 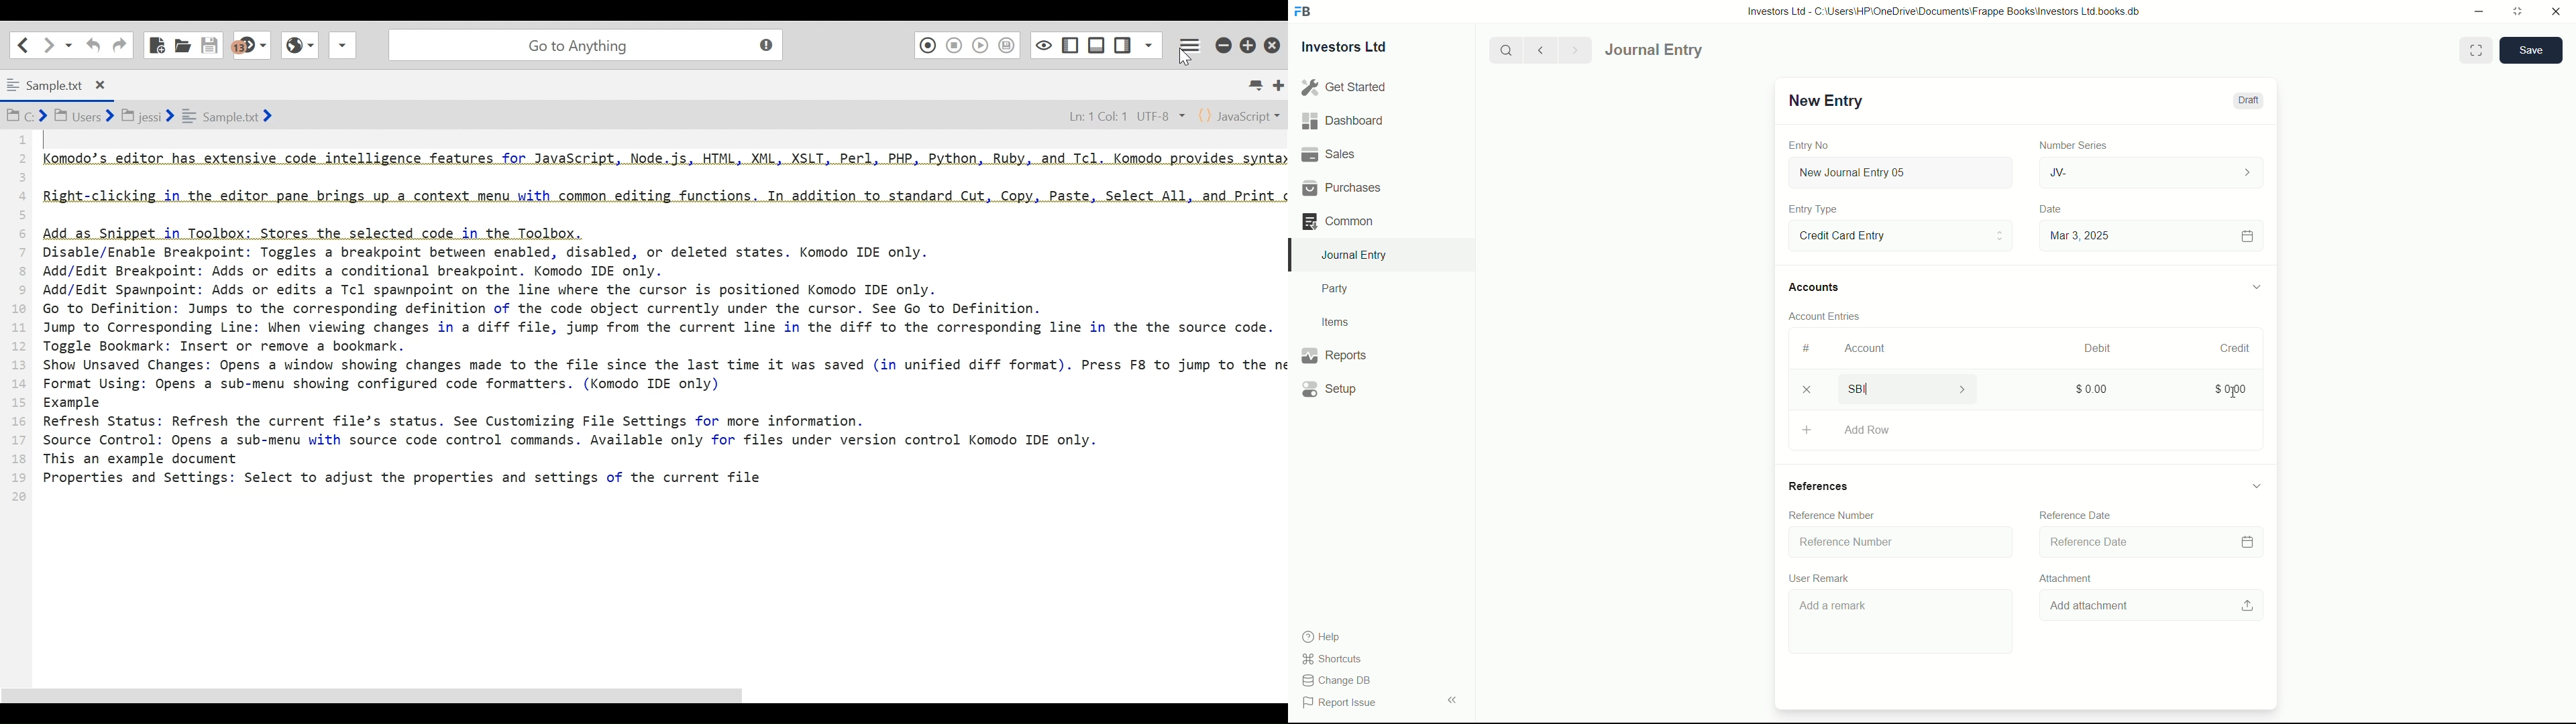 I want to click on Credit, so click(x=2229, y=349).